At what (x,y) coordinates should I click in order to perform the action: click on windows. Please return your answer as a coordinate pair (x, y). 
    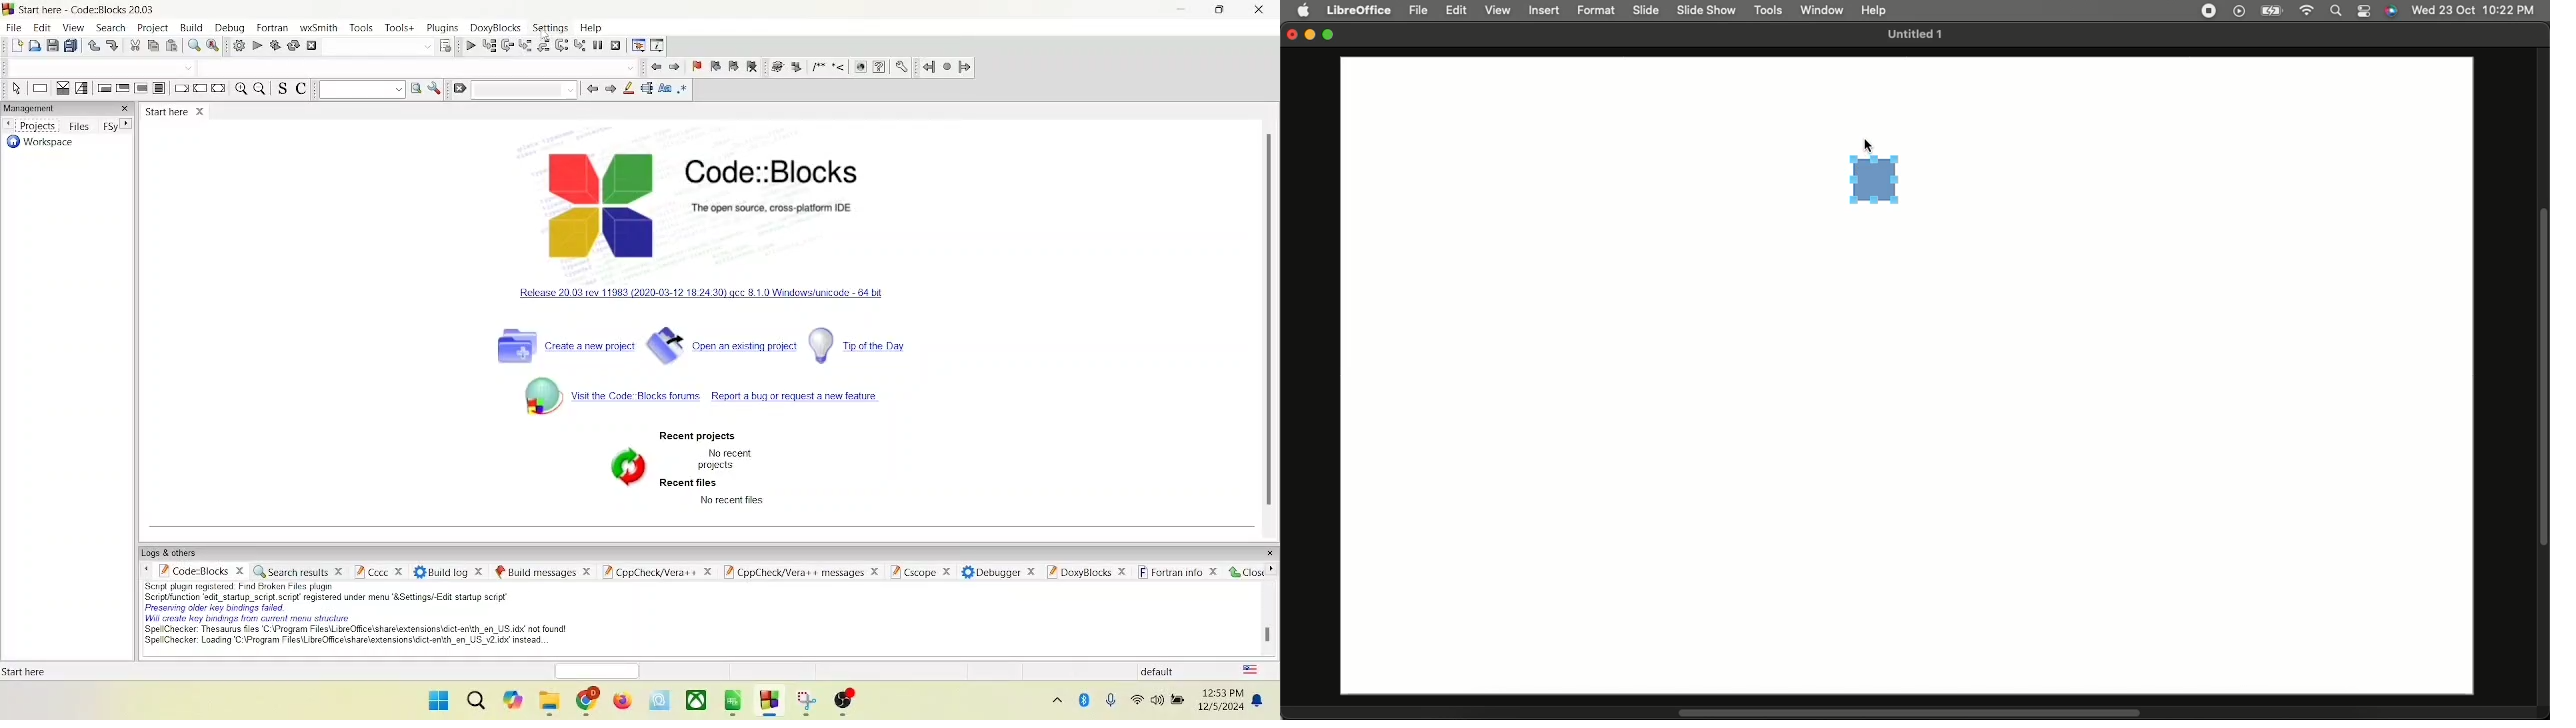
    Looking at the image, I should click on (438, 701).